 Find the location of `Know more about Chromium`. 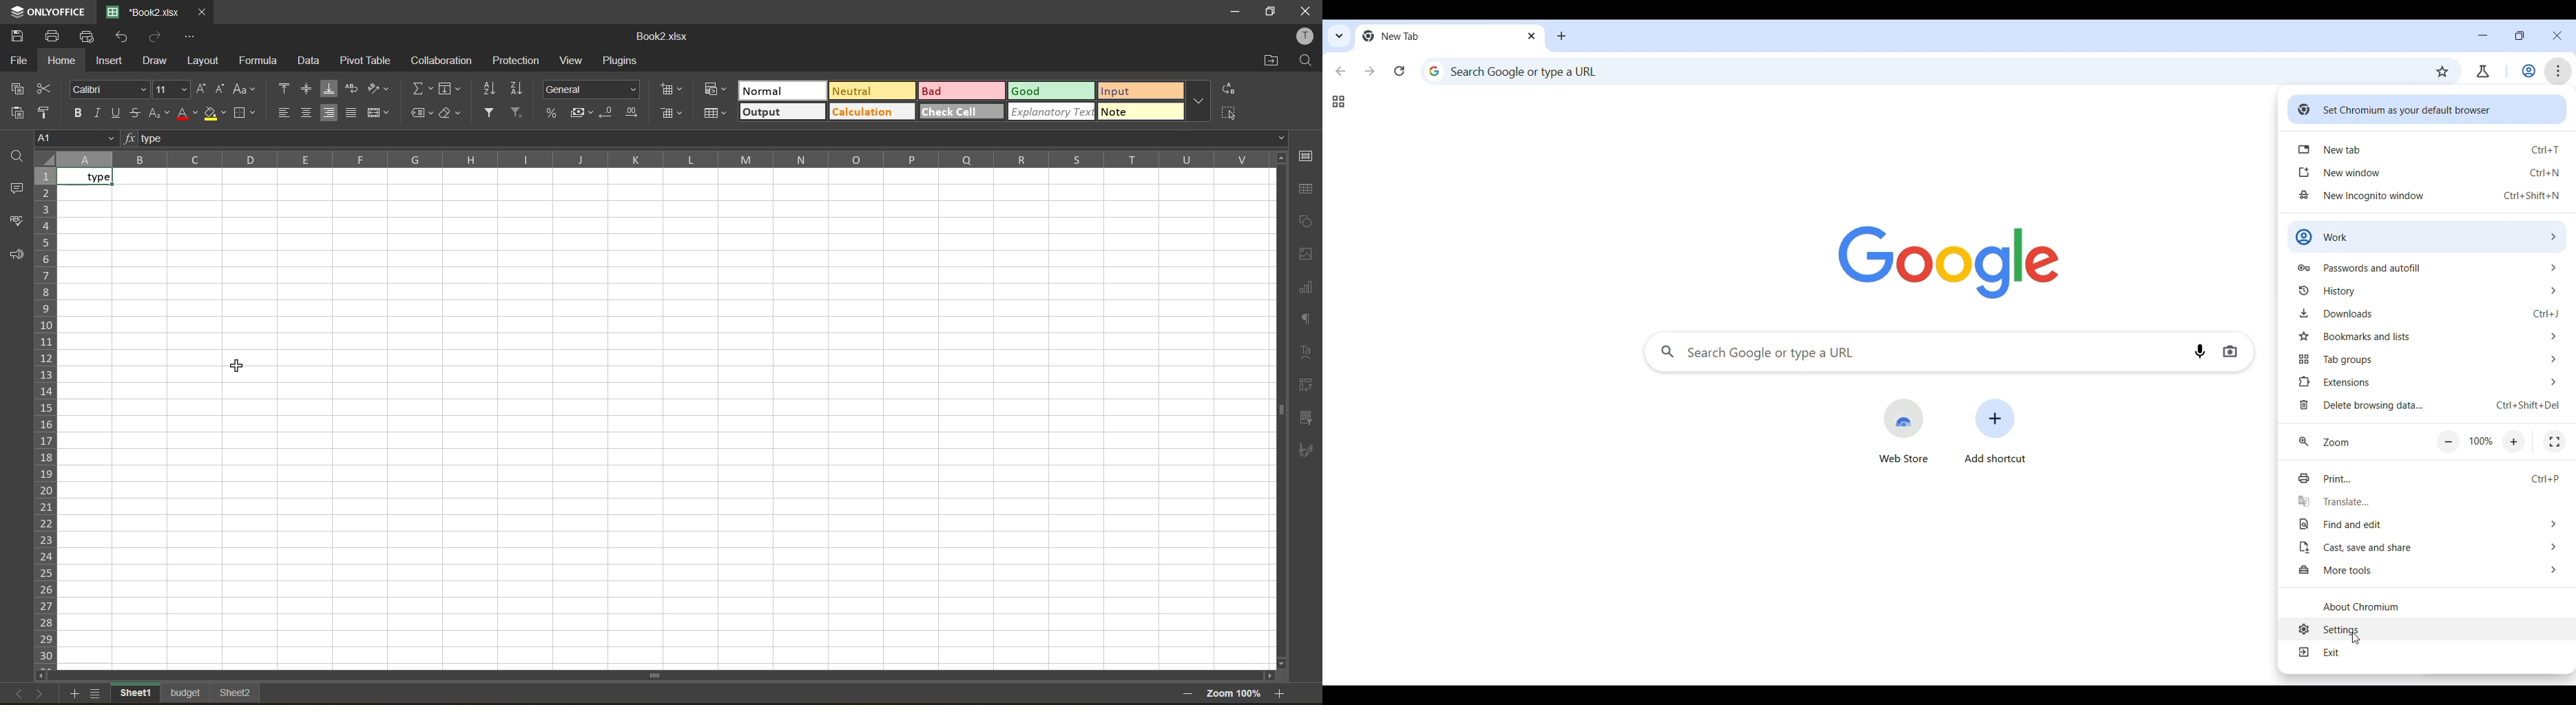

Know more about Chromium is located at coordinates (2431, 606).